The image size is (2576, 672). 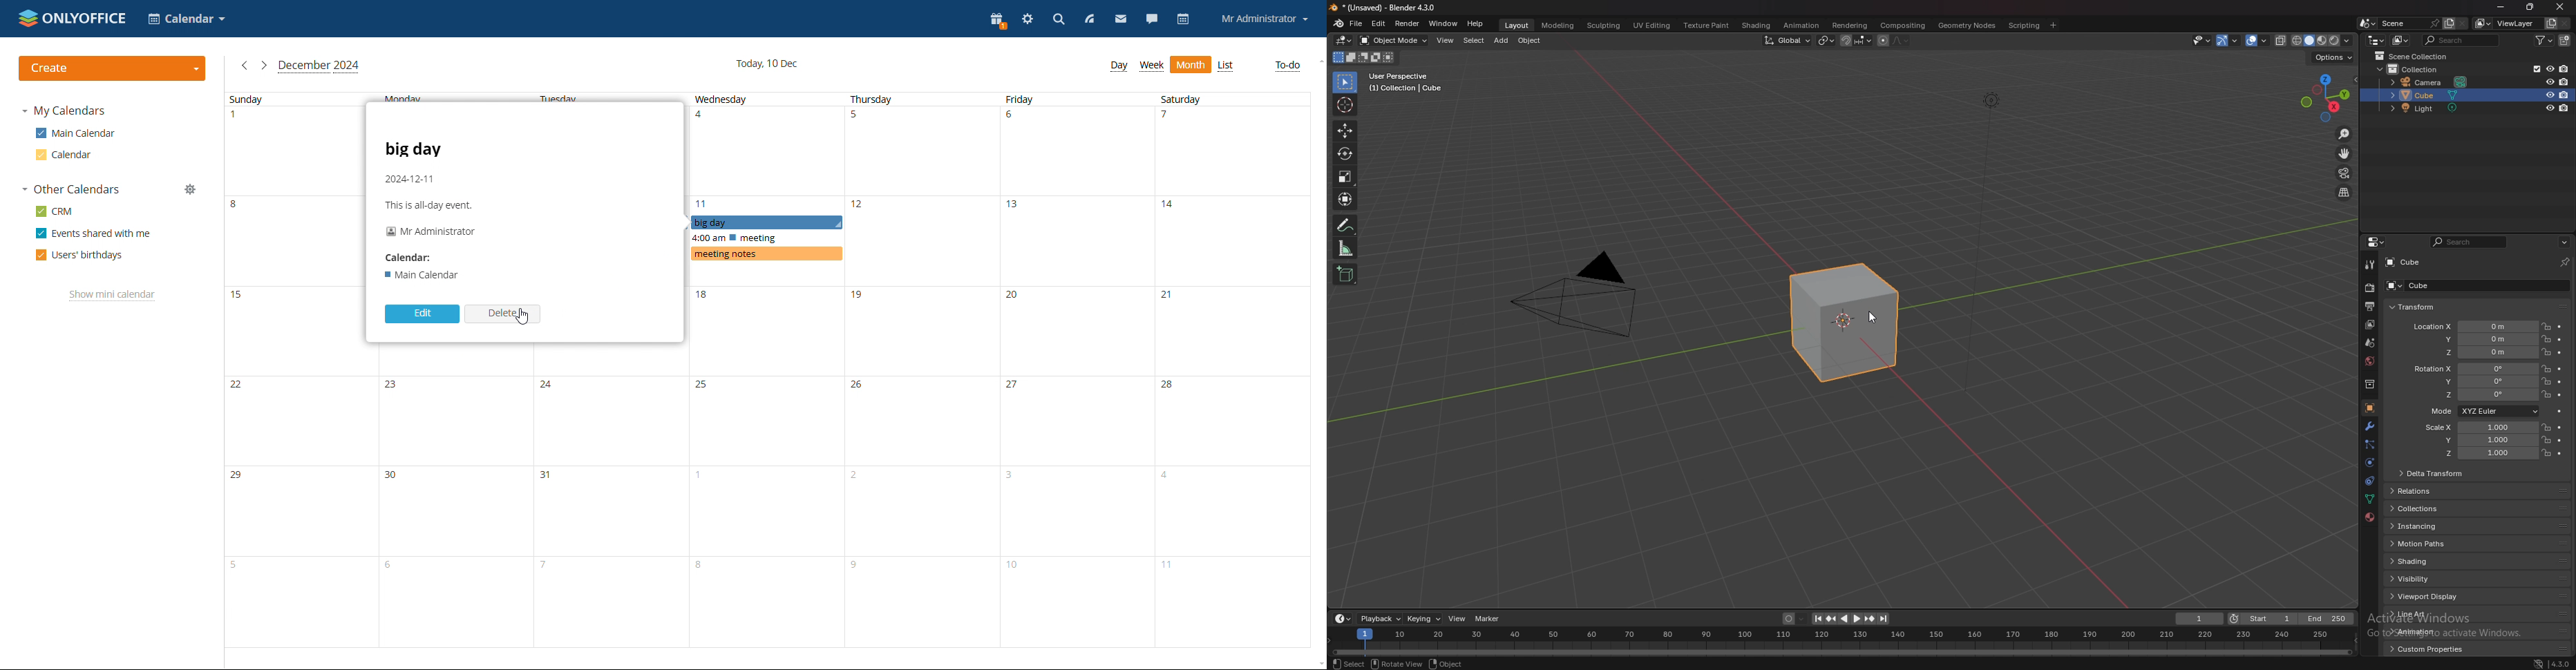 I want to click on shading, so click(x=1757, y=26).